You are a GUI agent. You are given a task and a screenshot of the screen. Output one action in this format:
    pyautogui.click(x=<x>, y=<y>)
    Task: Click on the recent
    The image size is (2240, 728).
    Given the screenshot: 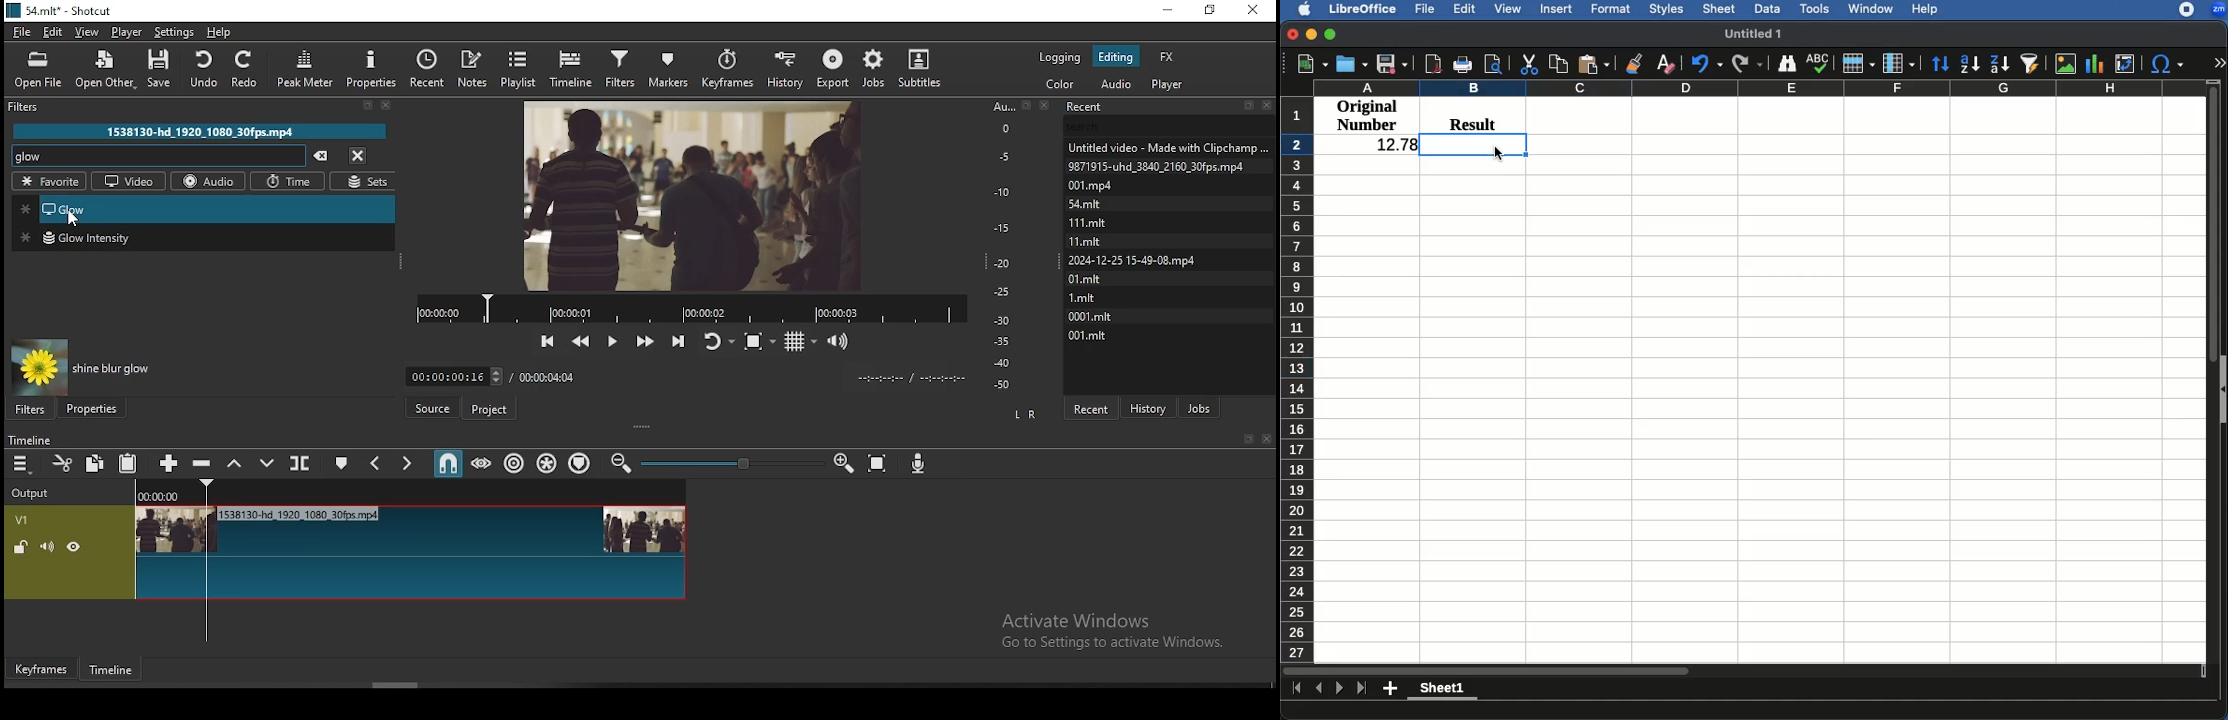 What is the action you would take?
    pyautogui.click(x=427, y=69)
    